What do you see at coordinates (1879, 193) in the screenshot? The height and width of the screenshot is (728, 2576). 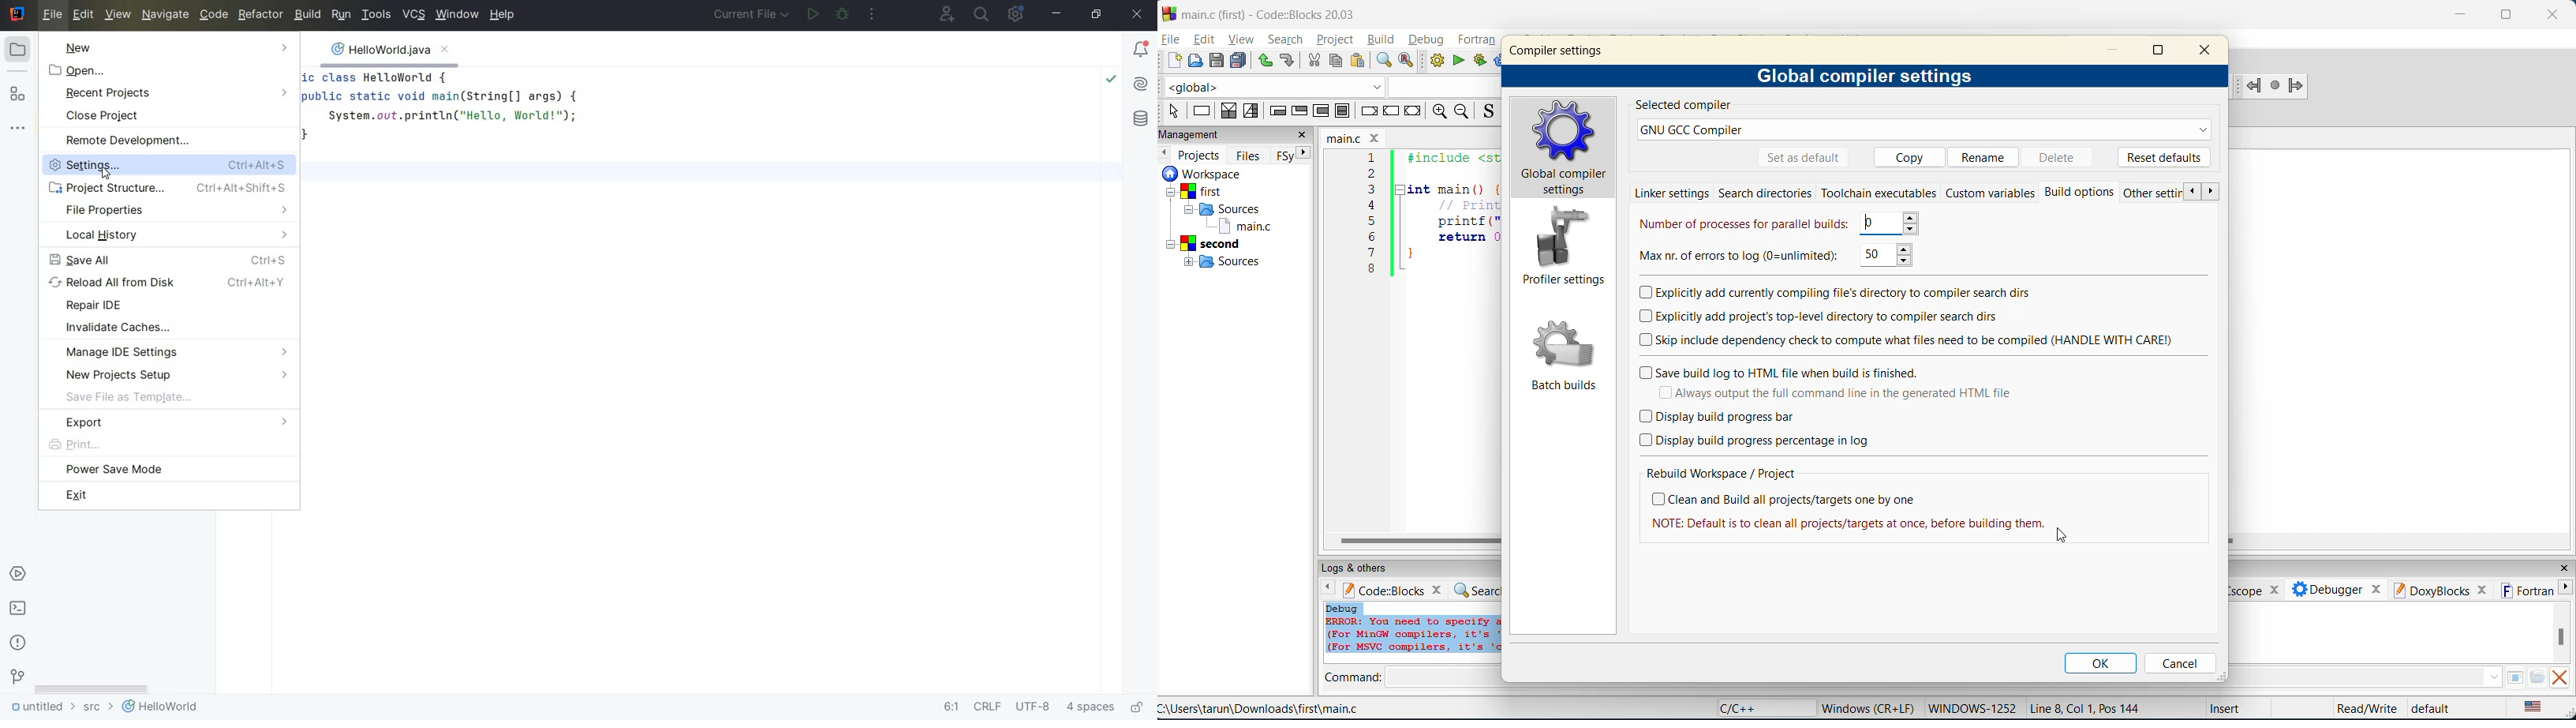 I see `toolchain executables` at bounding box center [1879, 193].